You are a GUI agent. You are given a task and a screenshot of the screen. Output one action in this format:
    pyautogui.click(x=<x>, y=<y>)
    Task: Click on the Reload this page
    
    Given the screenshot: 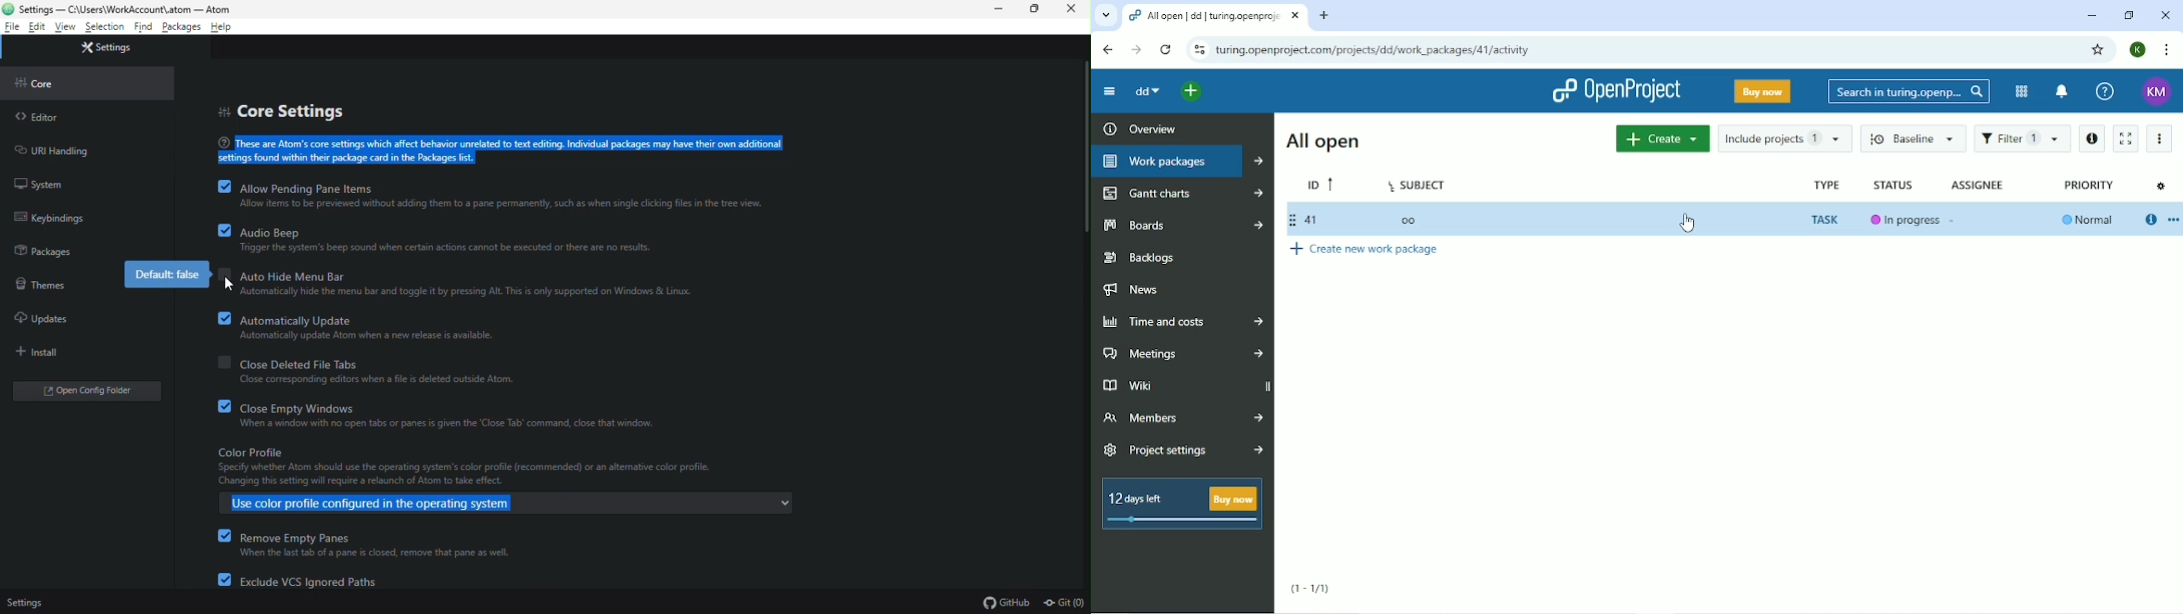 What is the action you would take?
    pyautogui.click(x=1167, y=50)
    